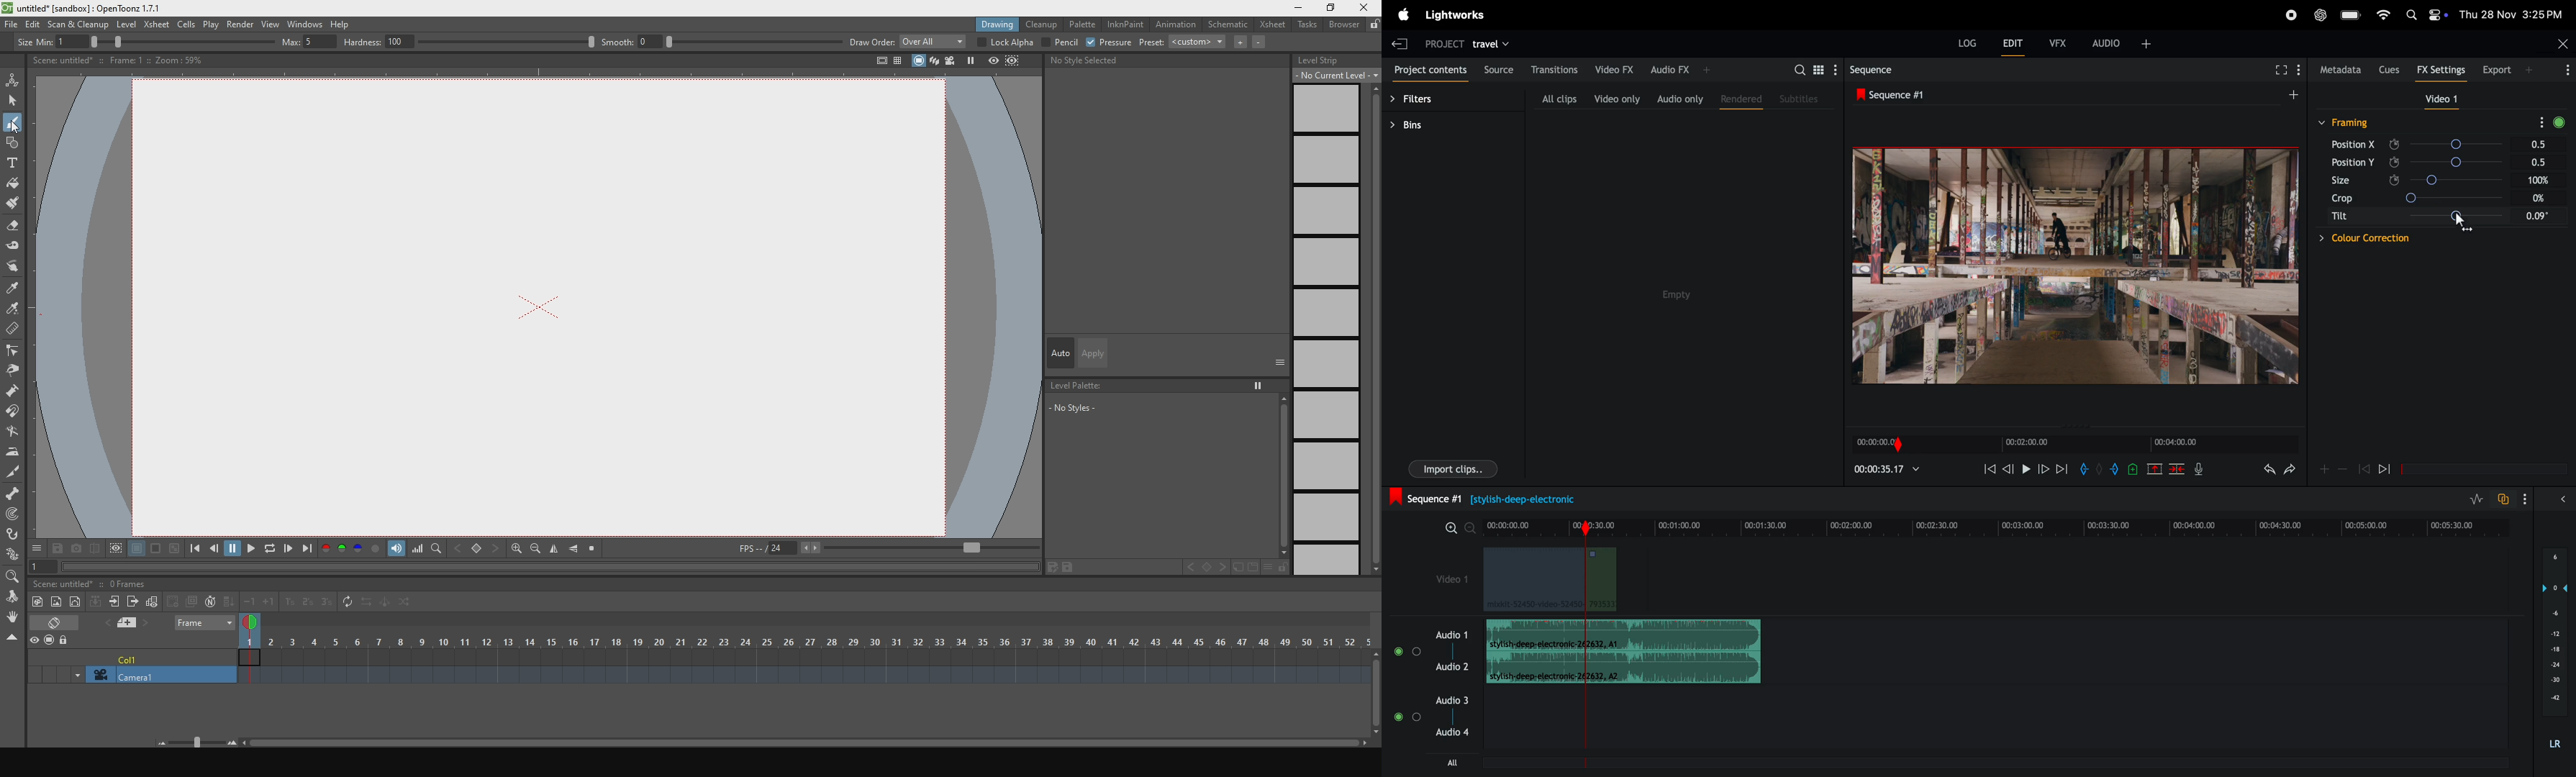 The height and width of the screenshot is (784, 2576). Describe the element at coordinates (2566, 71) in the screenshot. I see `Show settings menu` at that location.